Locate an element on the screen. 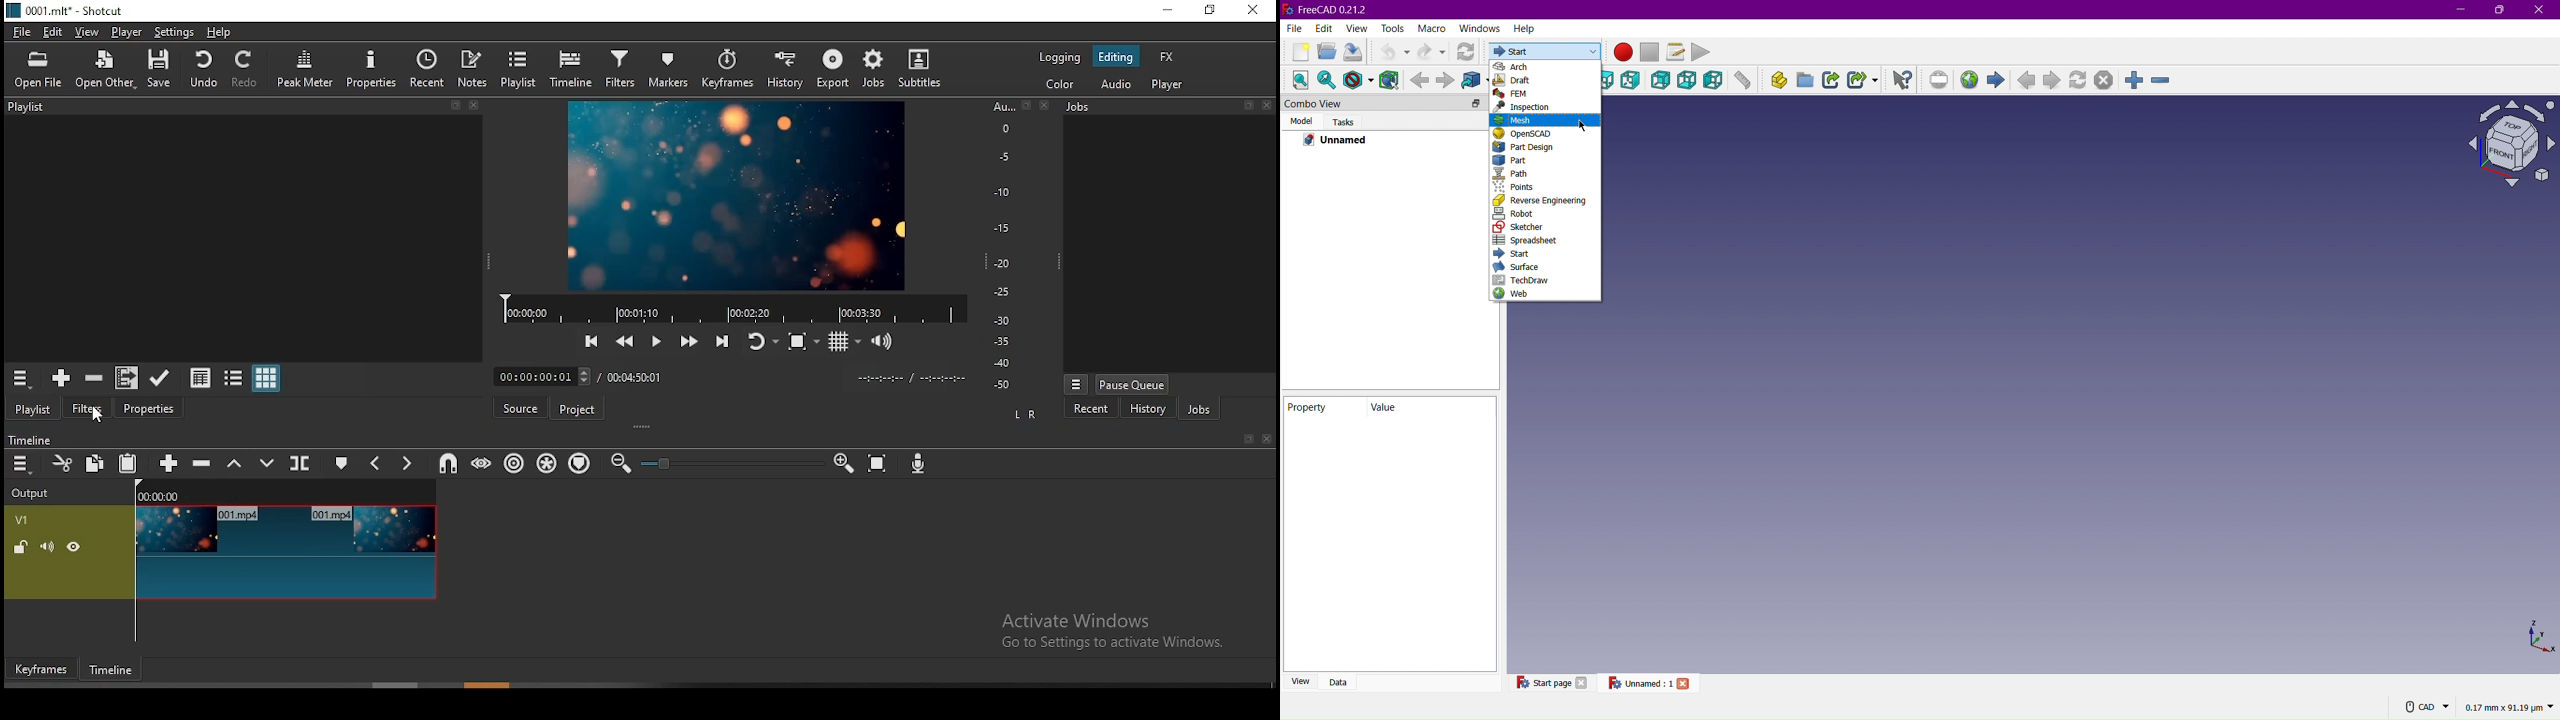 The width and height of the screenshot is (2576, 728). skip to previous point is located at coordinates (593, 338).